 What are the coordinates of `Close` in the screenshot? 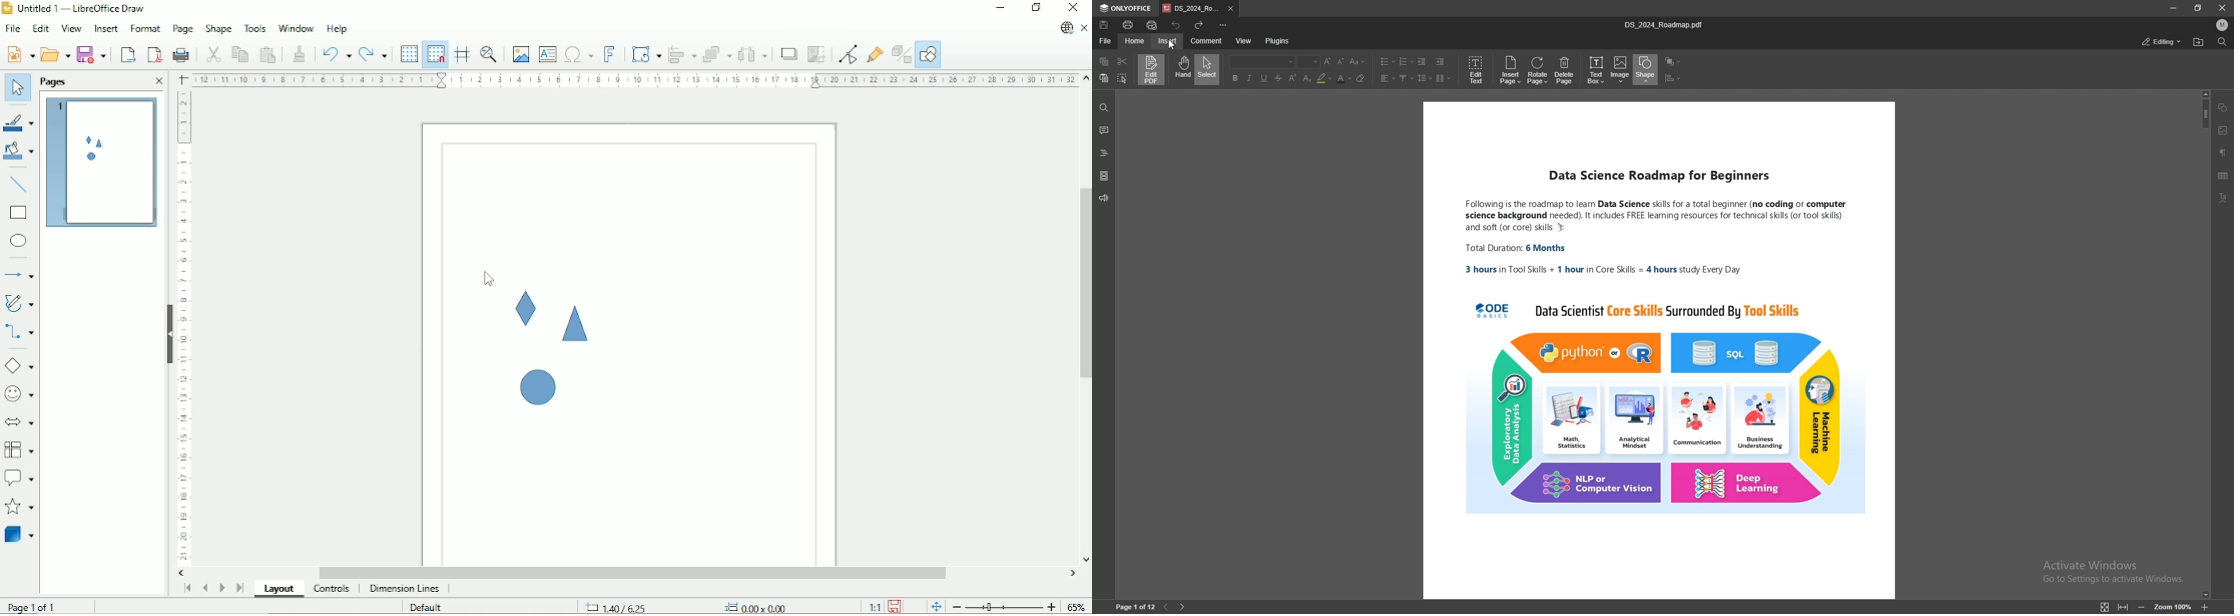 It's located at (1074, 8).